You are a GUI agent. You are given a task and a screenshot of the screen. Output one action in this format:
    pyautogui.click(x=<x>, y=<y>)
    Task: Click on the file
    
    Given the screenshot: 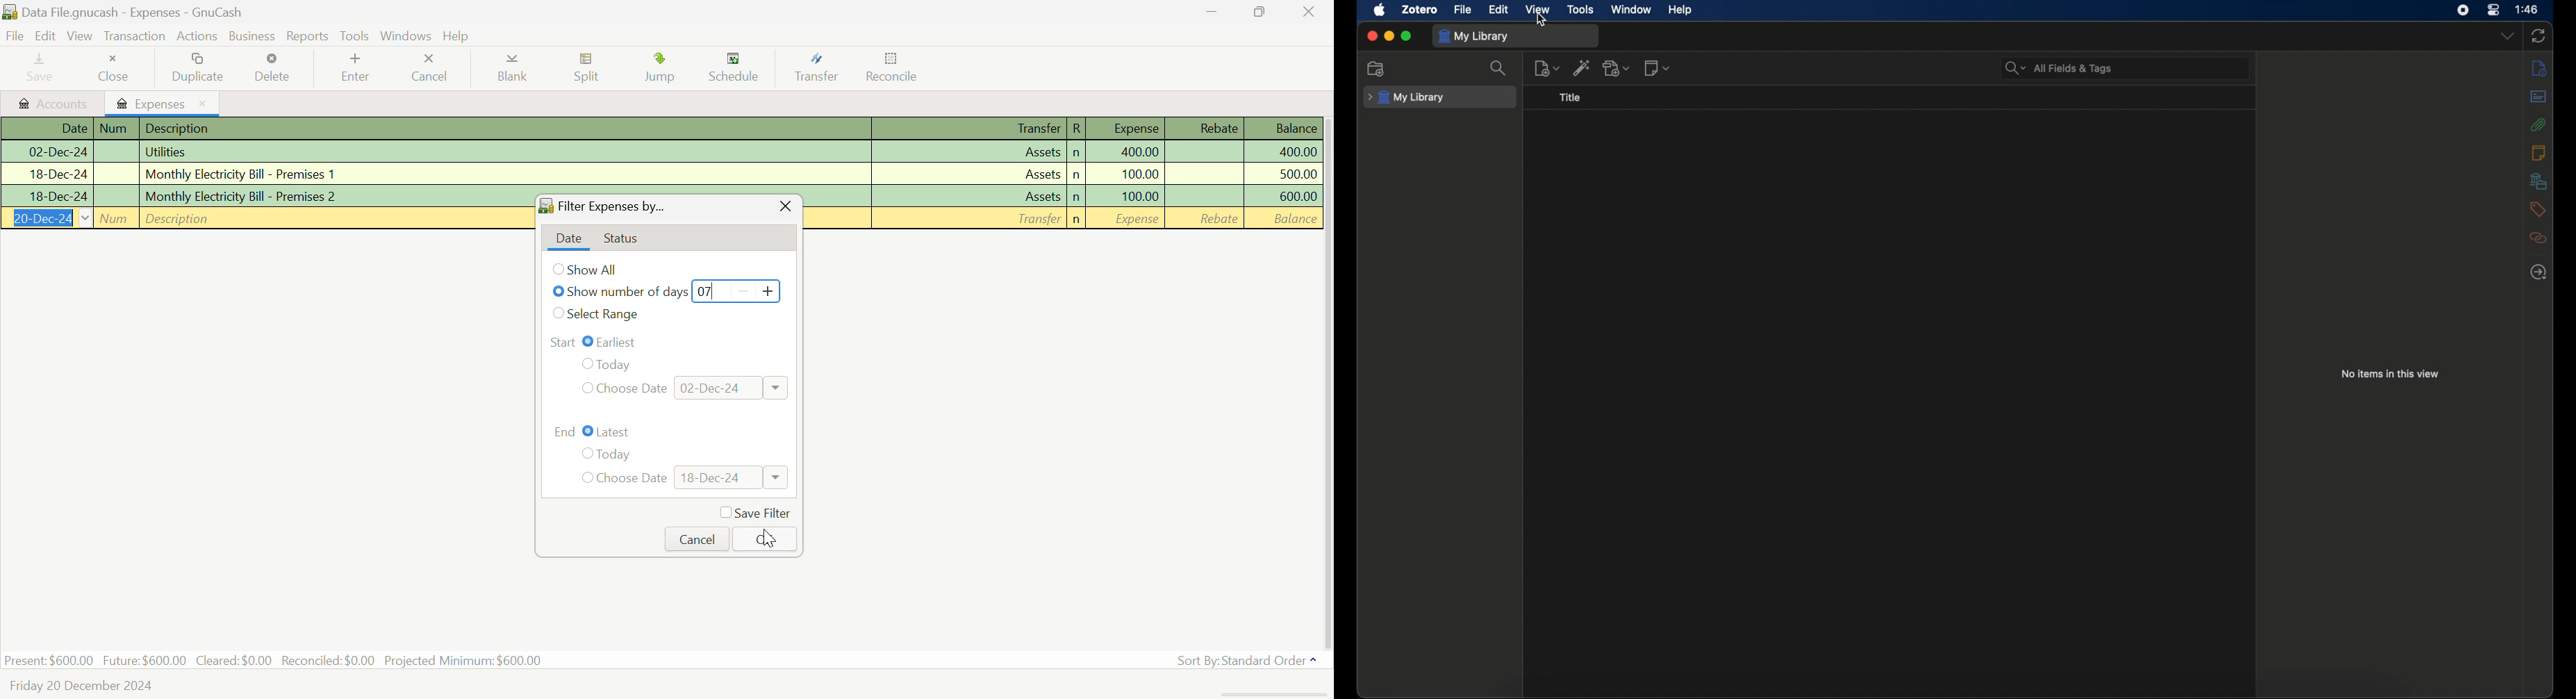 What is the action you would take?
    pyautogui.click(x=1462, y=9)
    